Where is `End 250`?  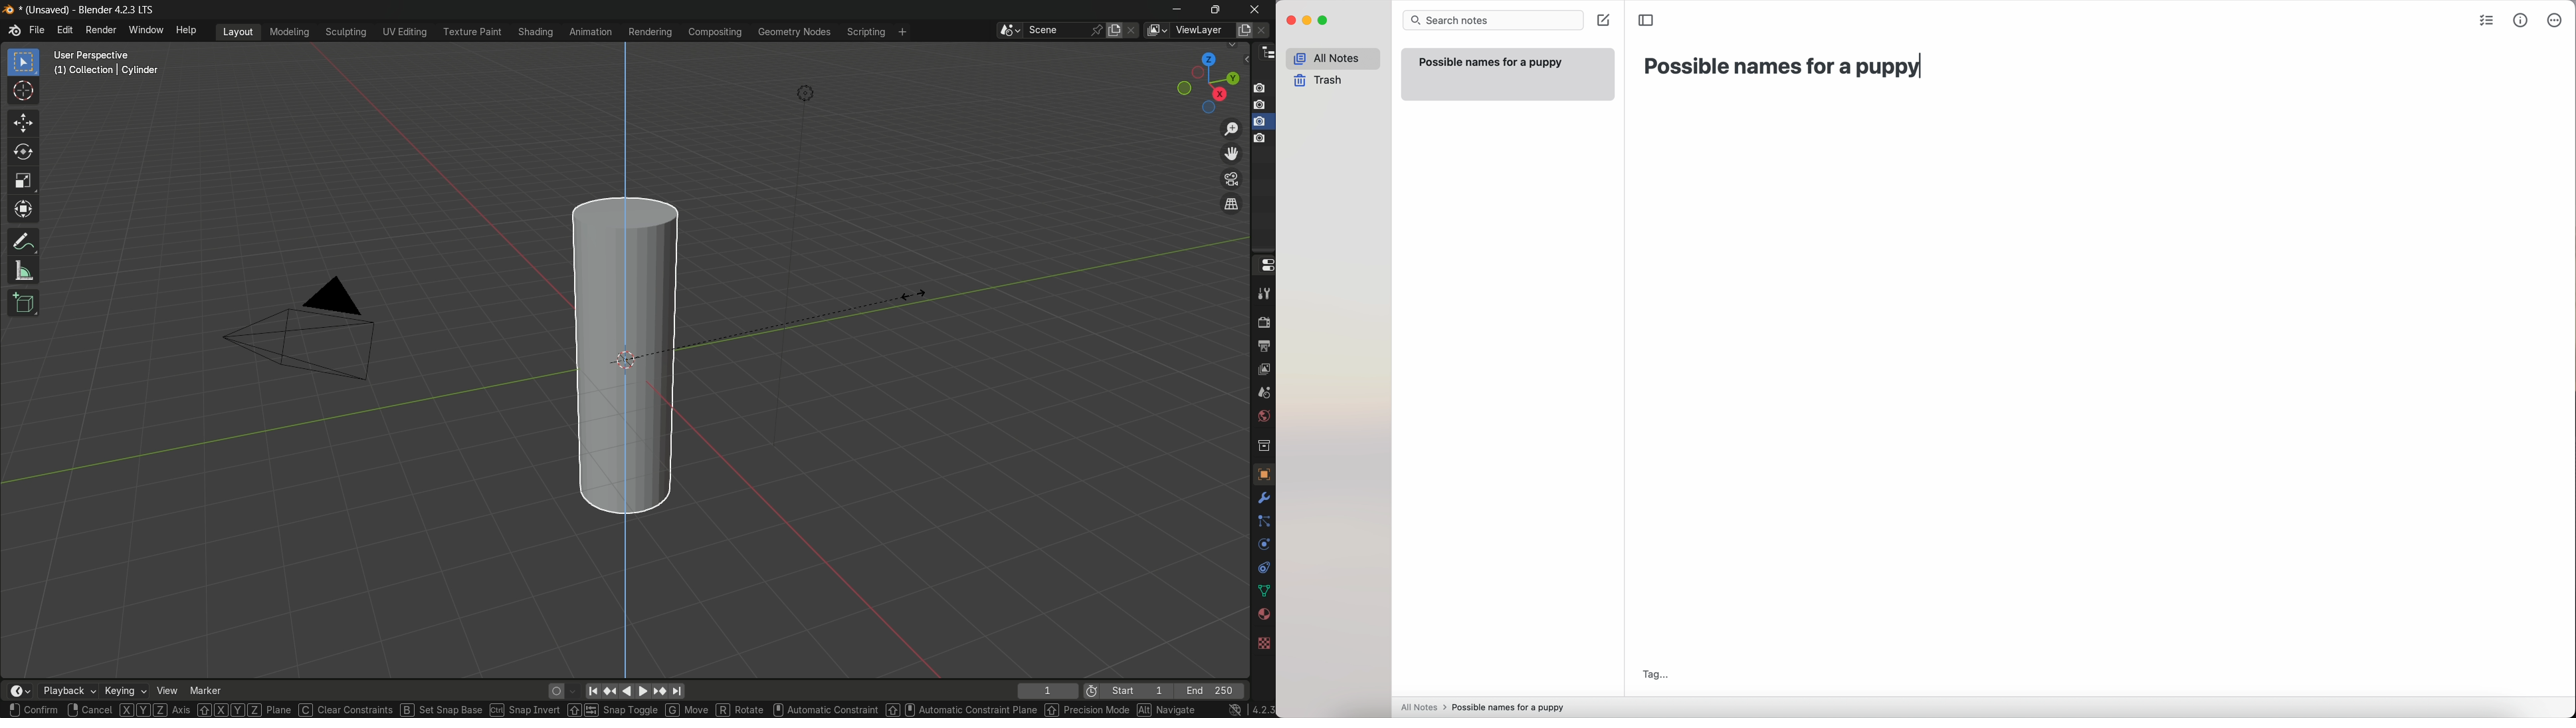
End 250 is located at coordinates (1213, 691).